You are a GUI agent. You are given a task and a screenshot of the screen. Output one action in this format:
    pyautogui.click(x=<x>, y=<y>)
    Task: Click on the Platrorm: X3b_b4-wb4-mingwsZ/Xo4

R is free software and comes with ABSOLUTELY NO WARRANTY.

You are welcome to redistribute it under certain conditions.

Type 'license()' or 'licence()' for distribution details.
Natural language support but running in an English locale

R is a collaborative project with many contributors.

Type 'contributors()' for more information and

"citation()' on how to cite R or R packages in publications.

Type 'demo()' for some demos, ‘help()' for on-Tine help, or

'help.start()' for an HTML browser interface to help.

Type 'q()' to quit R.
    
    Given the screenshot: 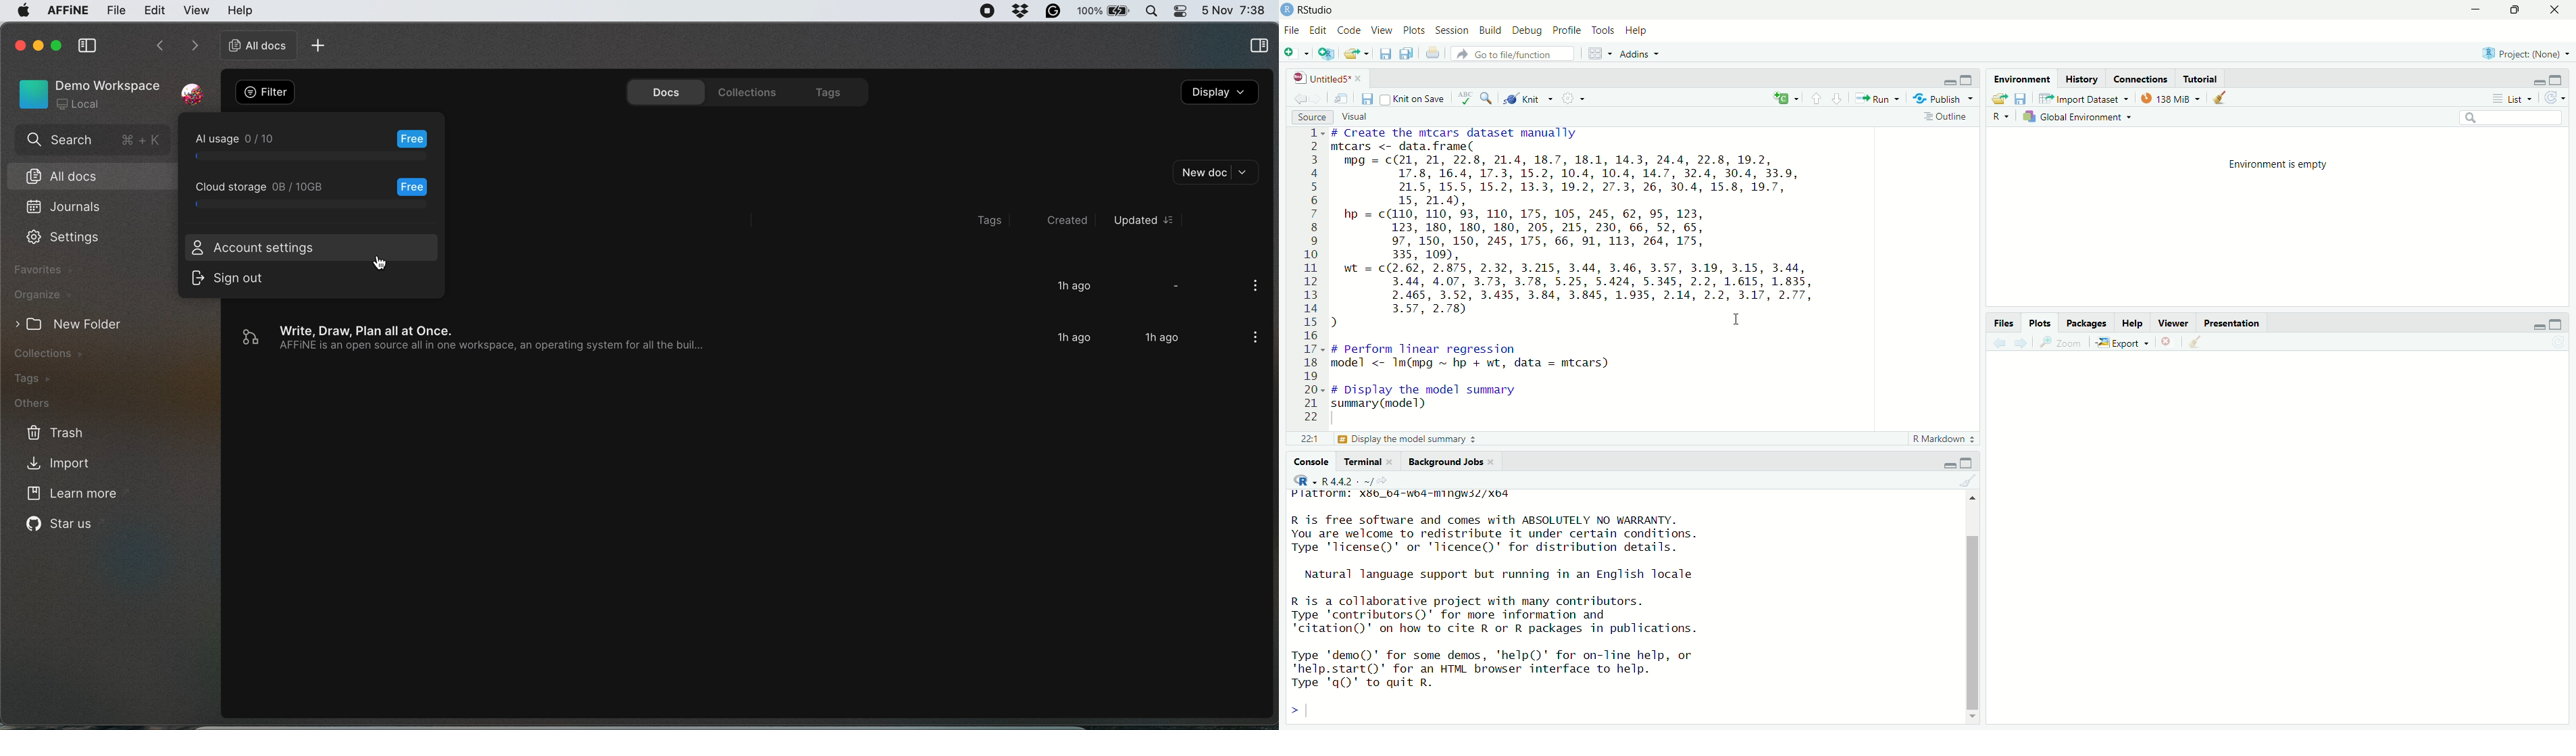 What is the action you would take?
    pyautogui.click(x=1495, y=590)
    